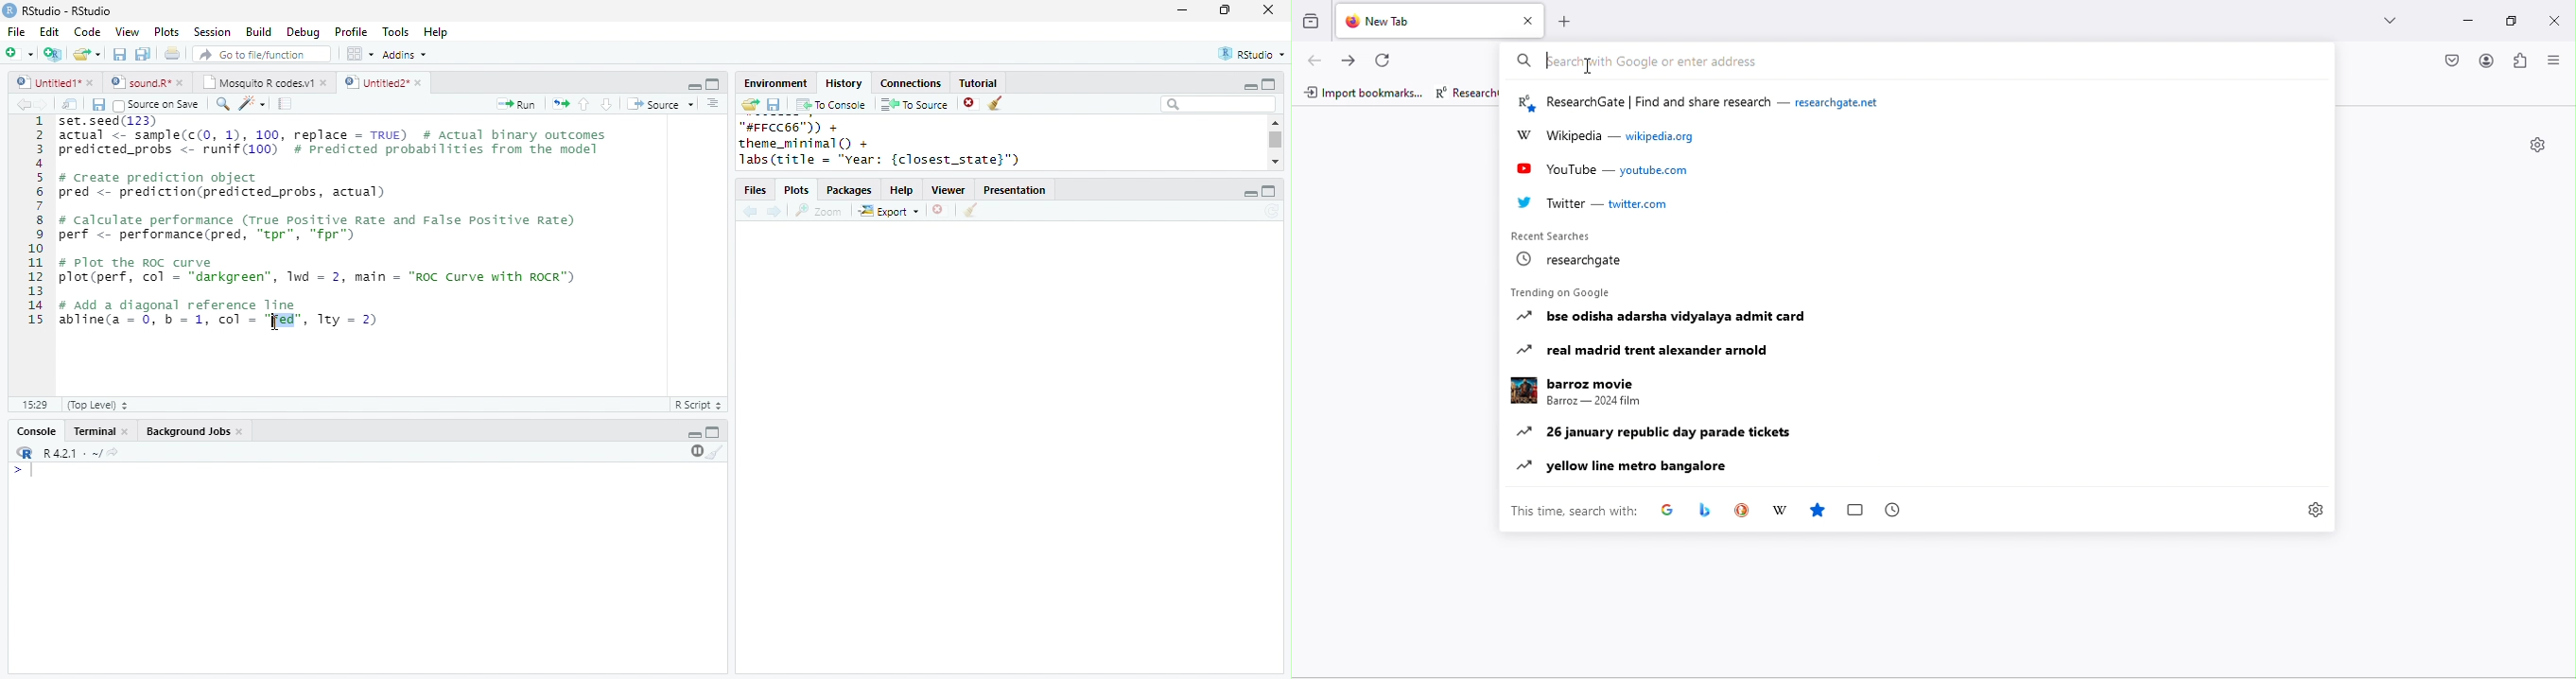 The width and height of the screenshot is (2576, 700). I want to click on terminal, so click(92, 432).